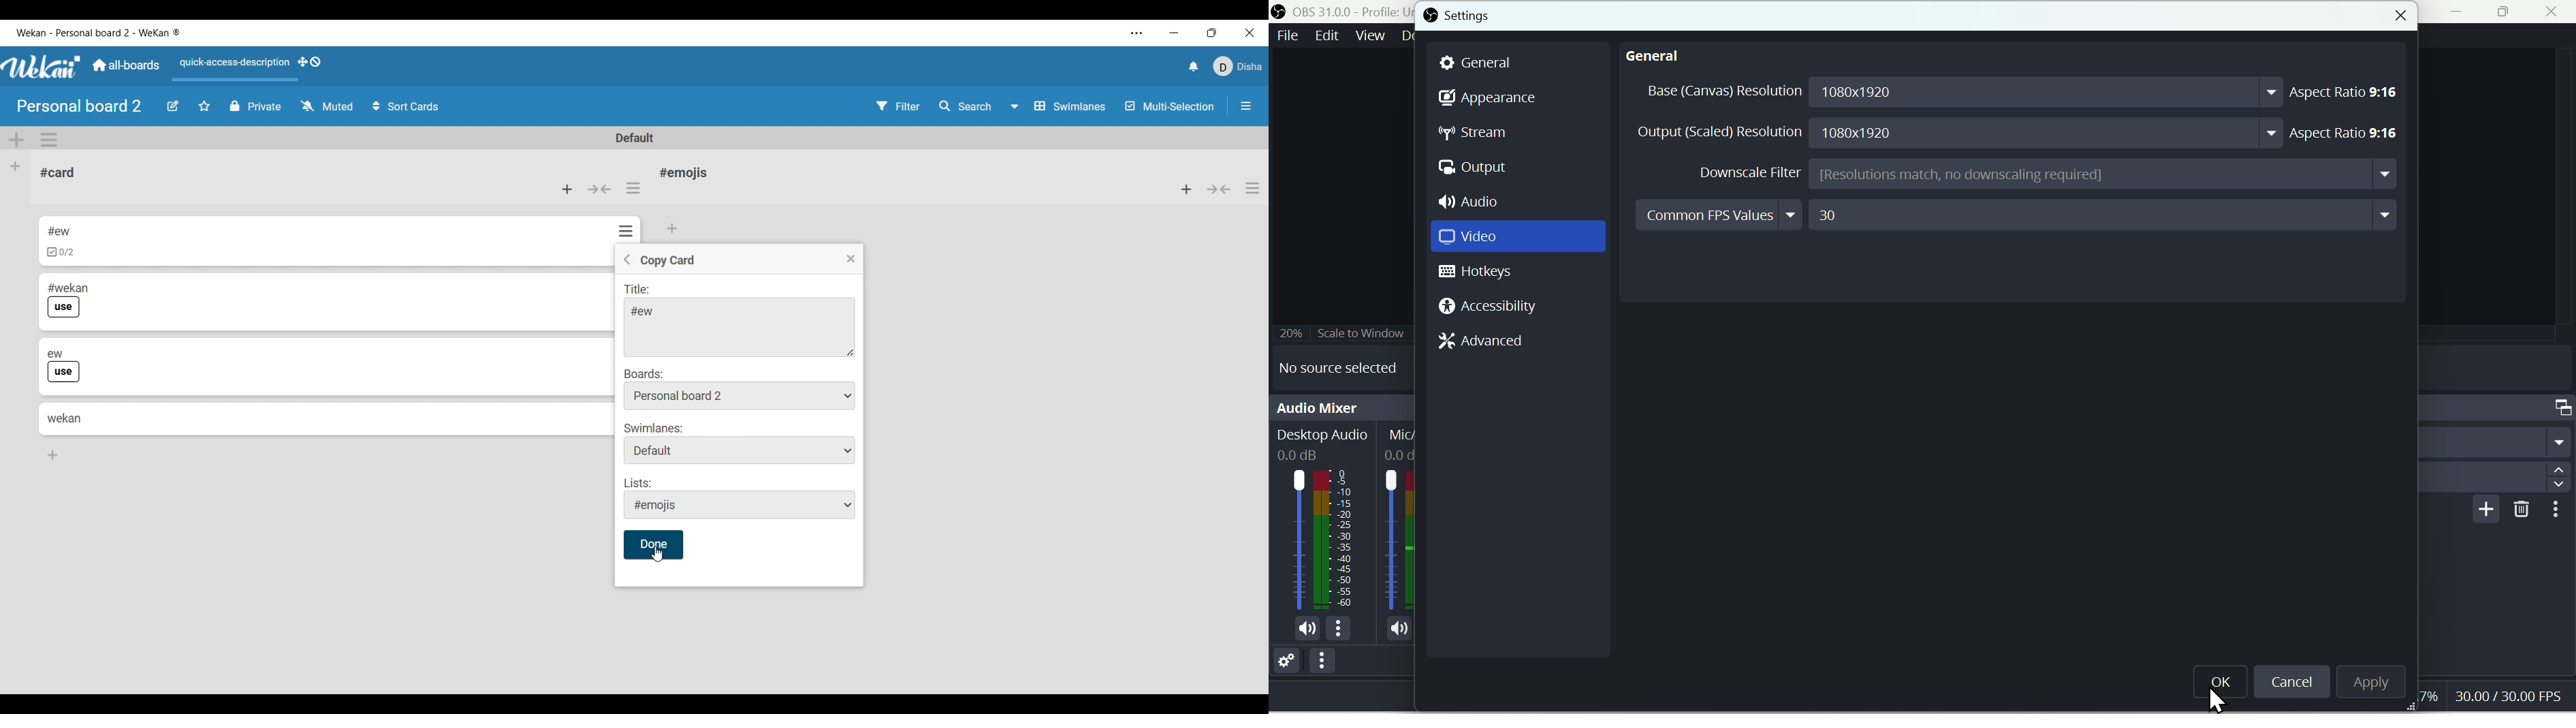 Image resolution: width=2576 pixels, height=728 pixels. I want to click on Output resolution, so click(1958, 131).